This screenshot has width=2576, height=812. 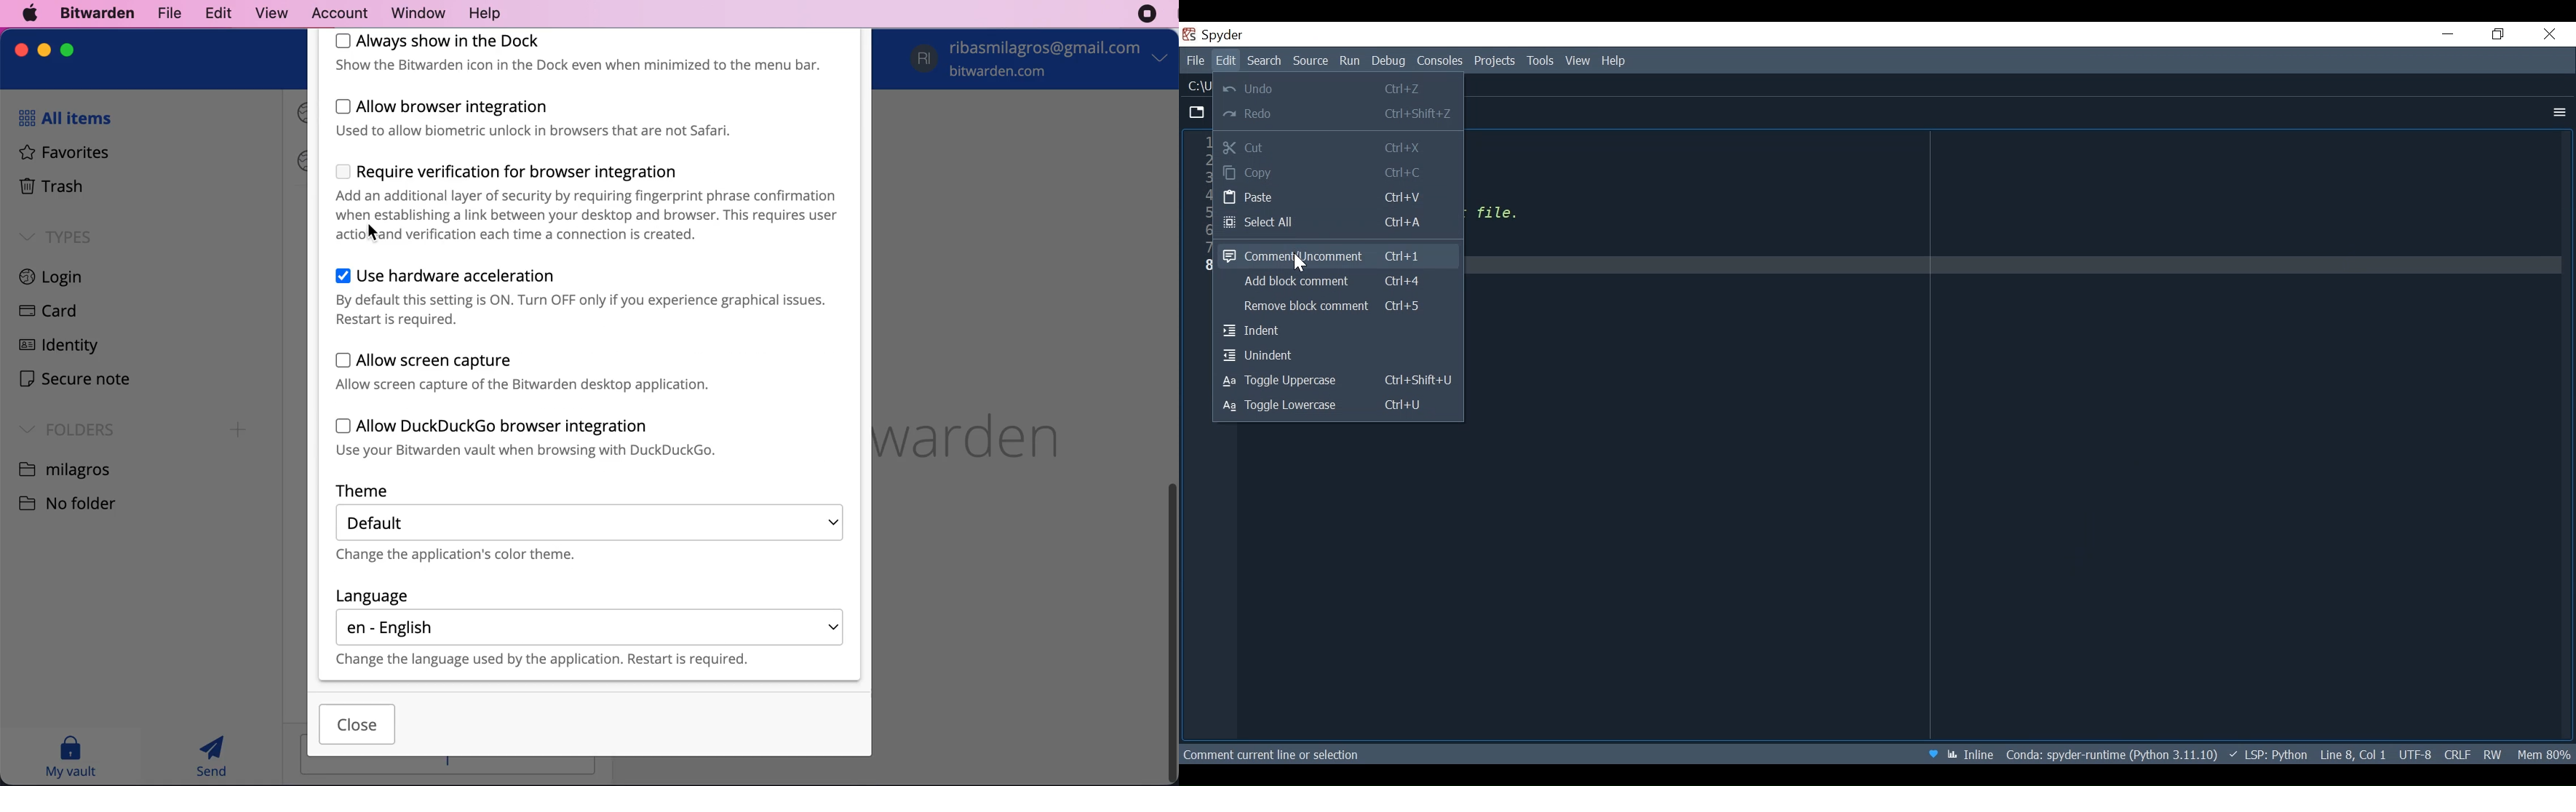 I want to click on Cursor Position, so click(x=2354, y=754).